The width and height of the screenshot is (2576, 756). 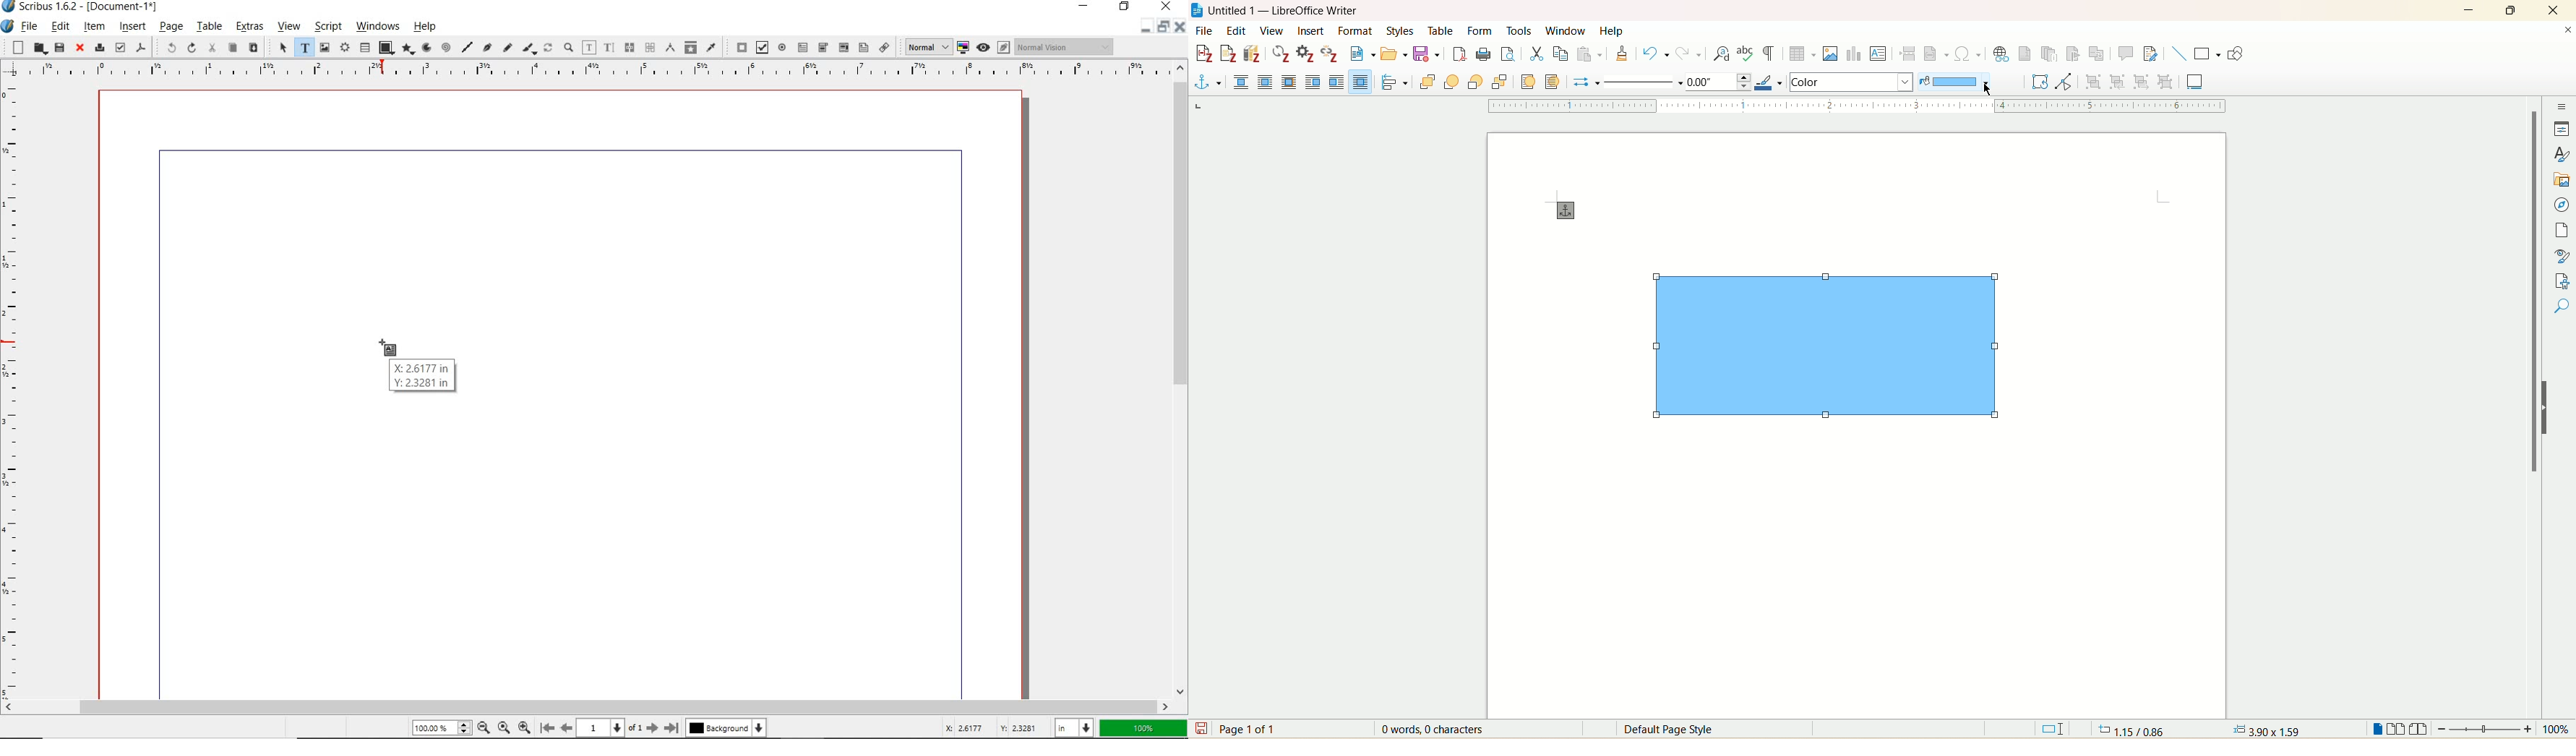 What do you see at coordinates (2038, 82) in the screenshot?
I see `rotate` at bounding box center [2038, 82].